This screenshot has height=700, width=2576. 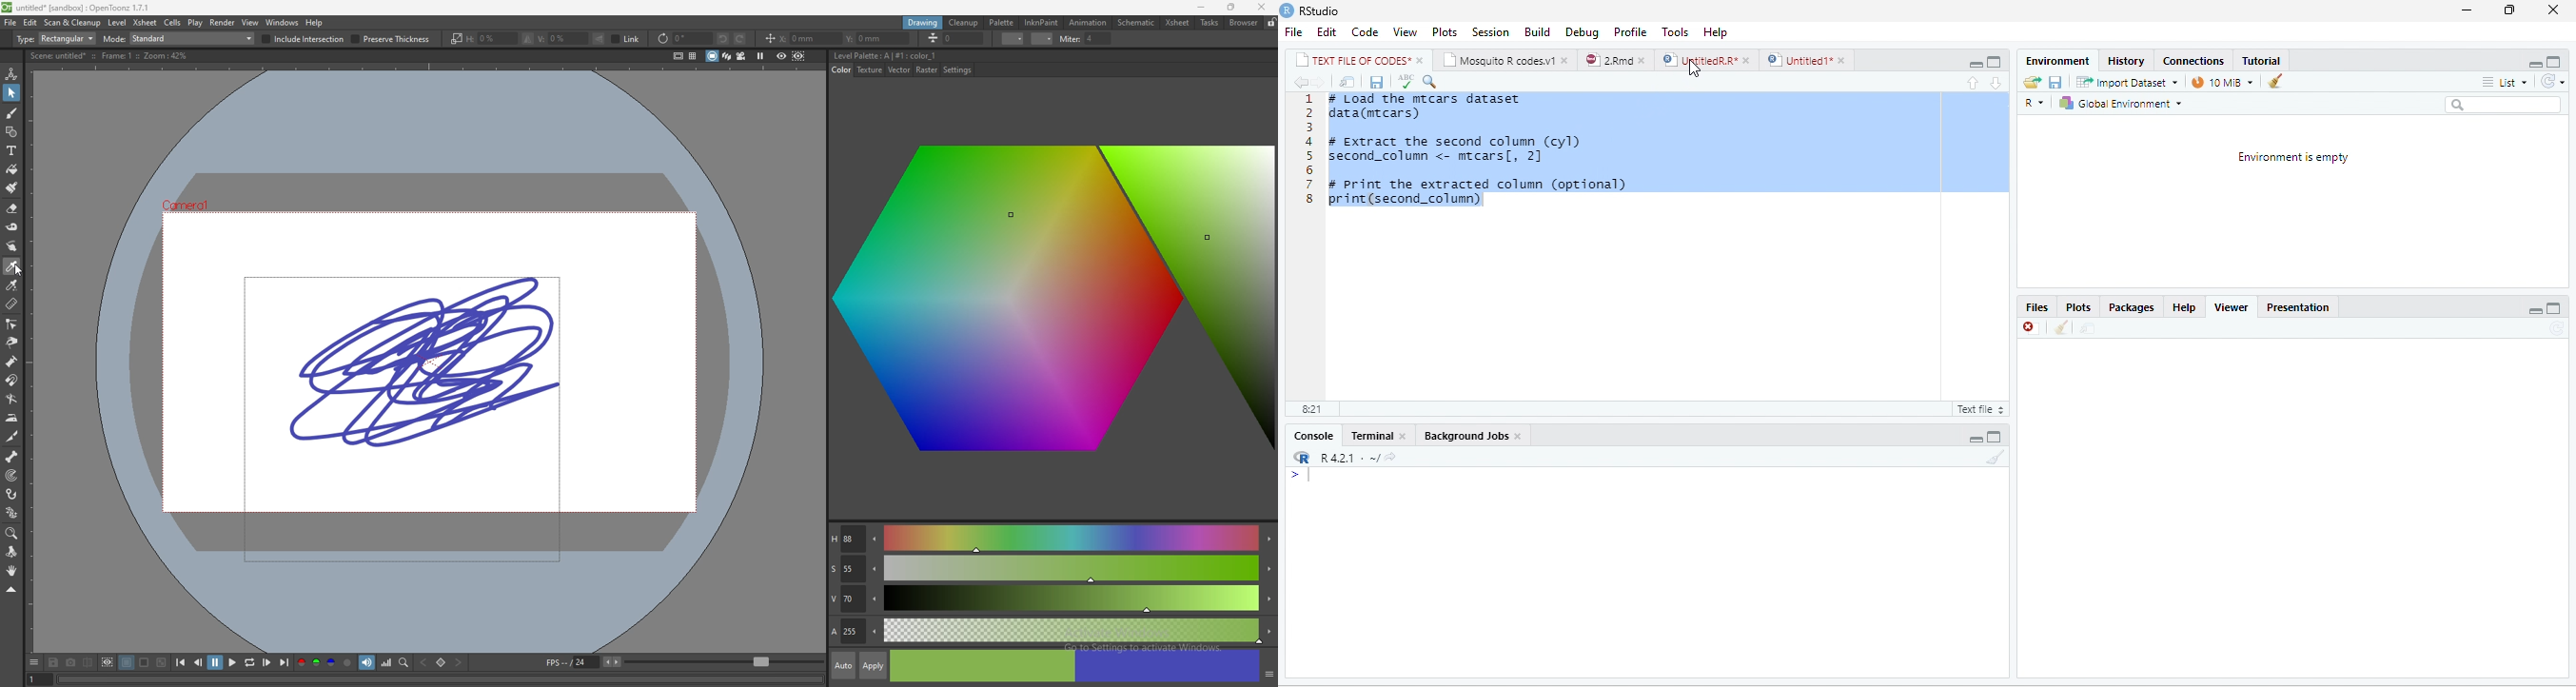 I want to click on environment is empty, so click(x=2296, y=200).